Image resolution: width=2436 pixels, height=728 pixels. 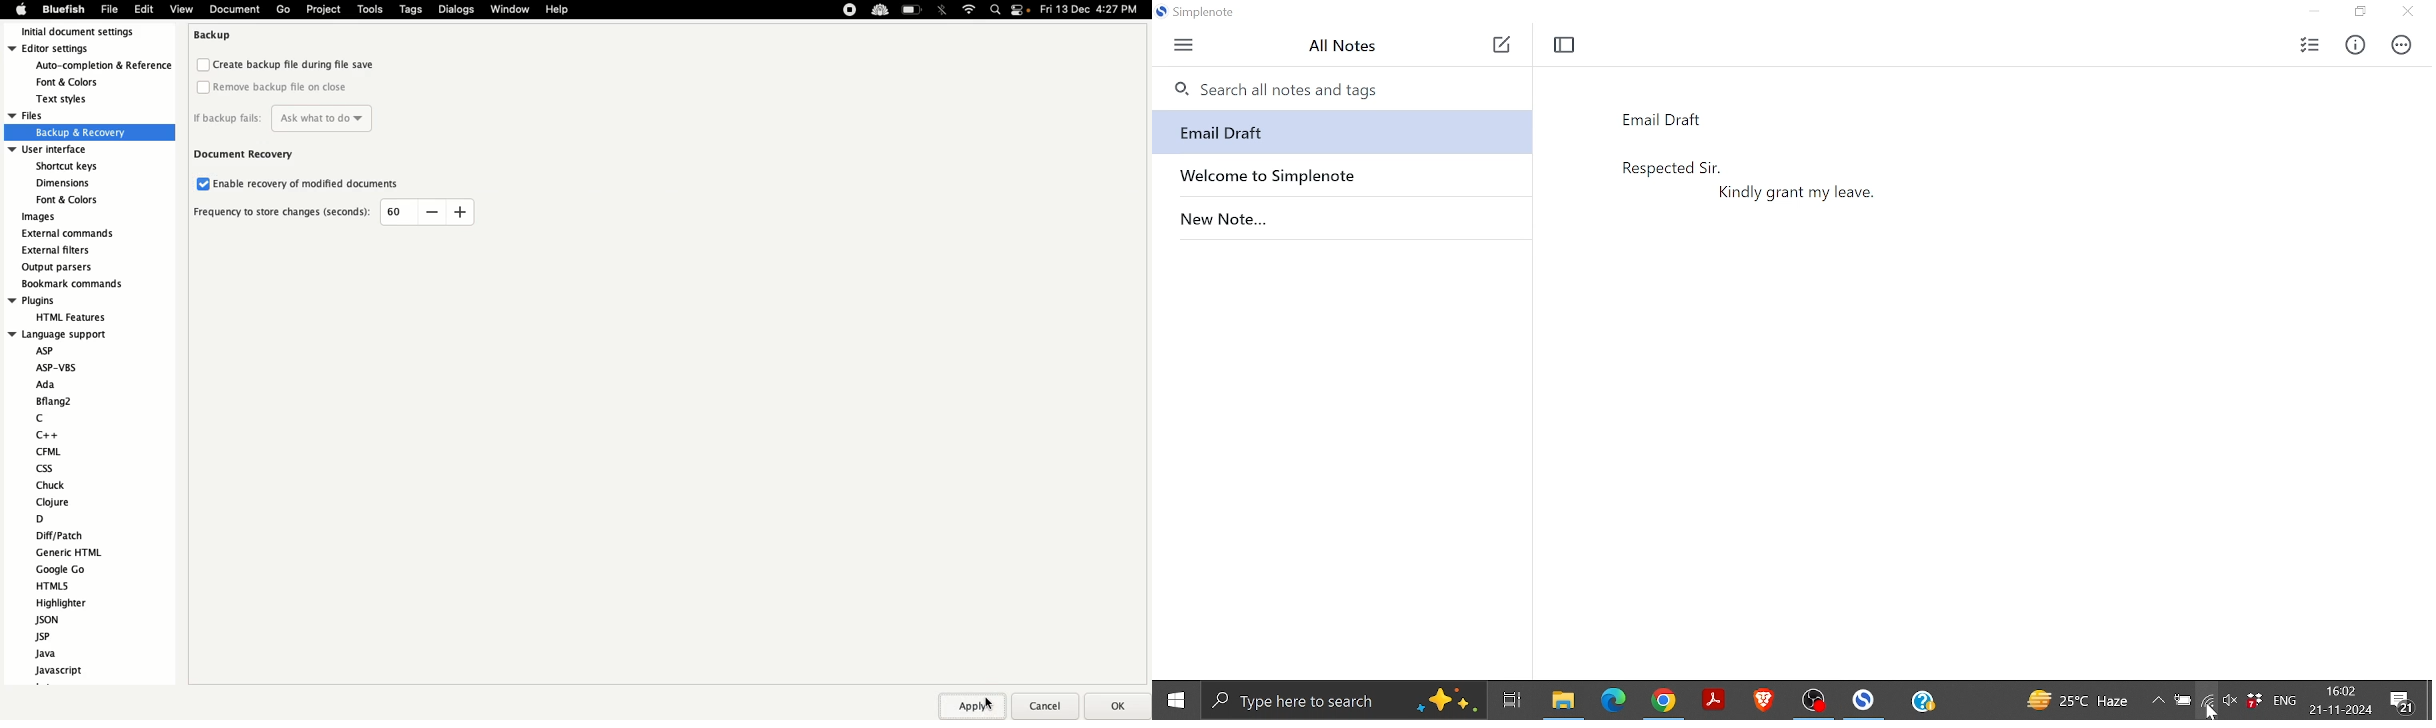 What do you see at coordinates (2309, 45) in the screenshot?
I see `Checklist` at bounding box center [2309, 45].